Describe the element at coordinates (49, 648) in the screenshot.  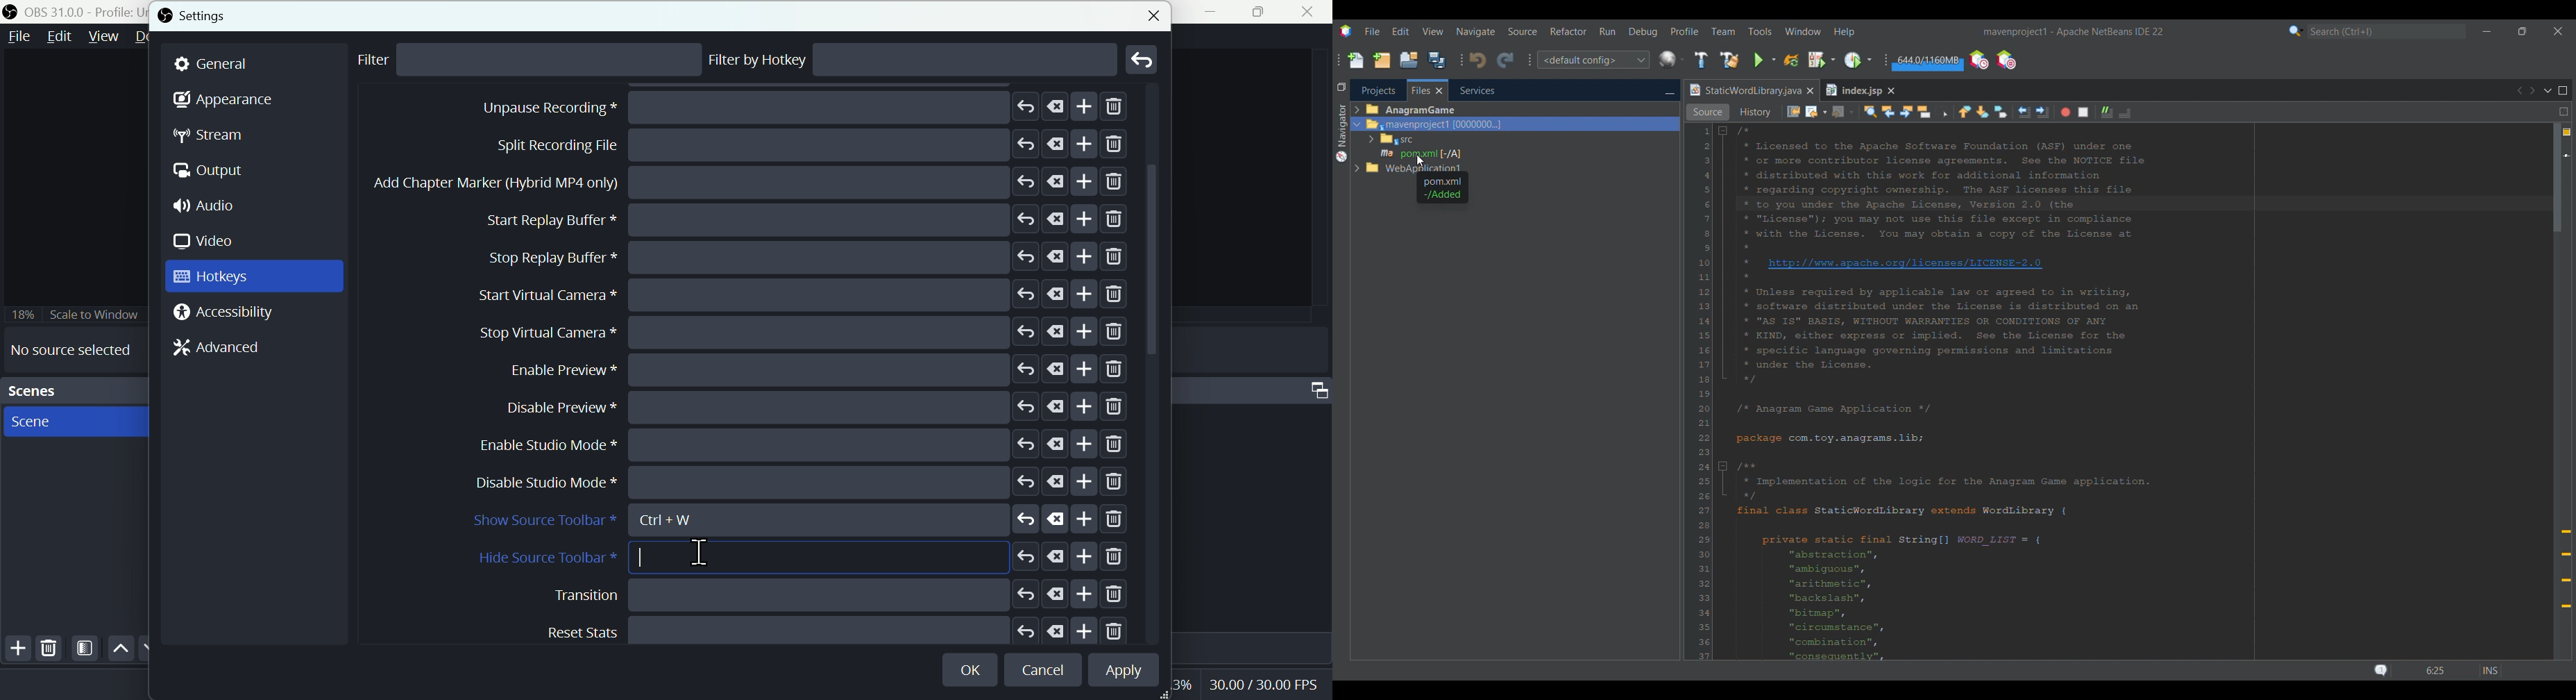
I see `Delete` at that location.